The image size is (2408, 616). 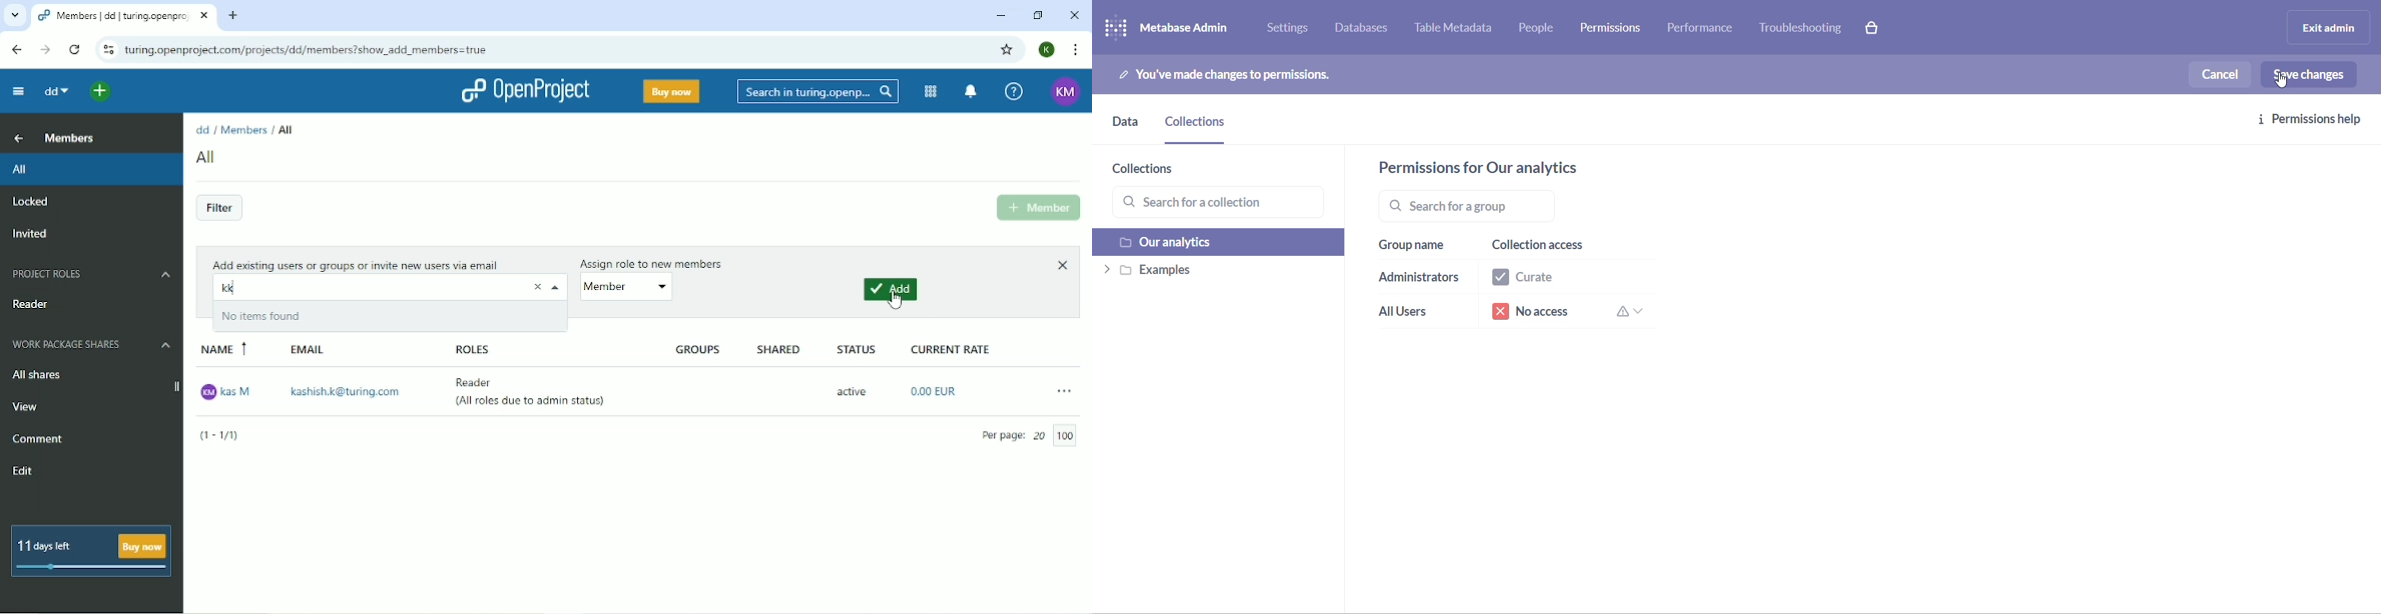 What do you see at coordinates (1200, 127) in the screenshot?
I see `colletions` at bounding box center [1200, 127].